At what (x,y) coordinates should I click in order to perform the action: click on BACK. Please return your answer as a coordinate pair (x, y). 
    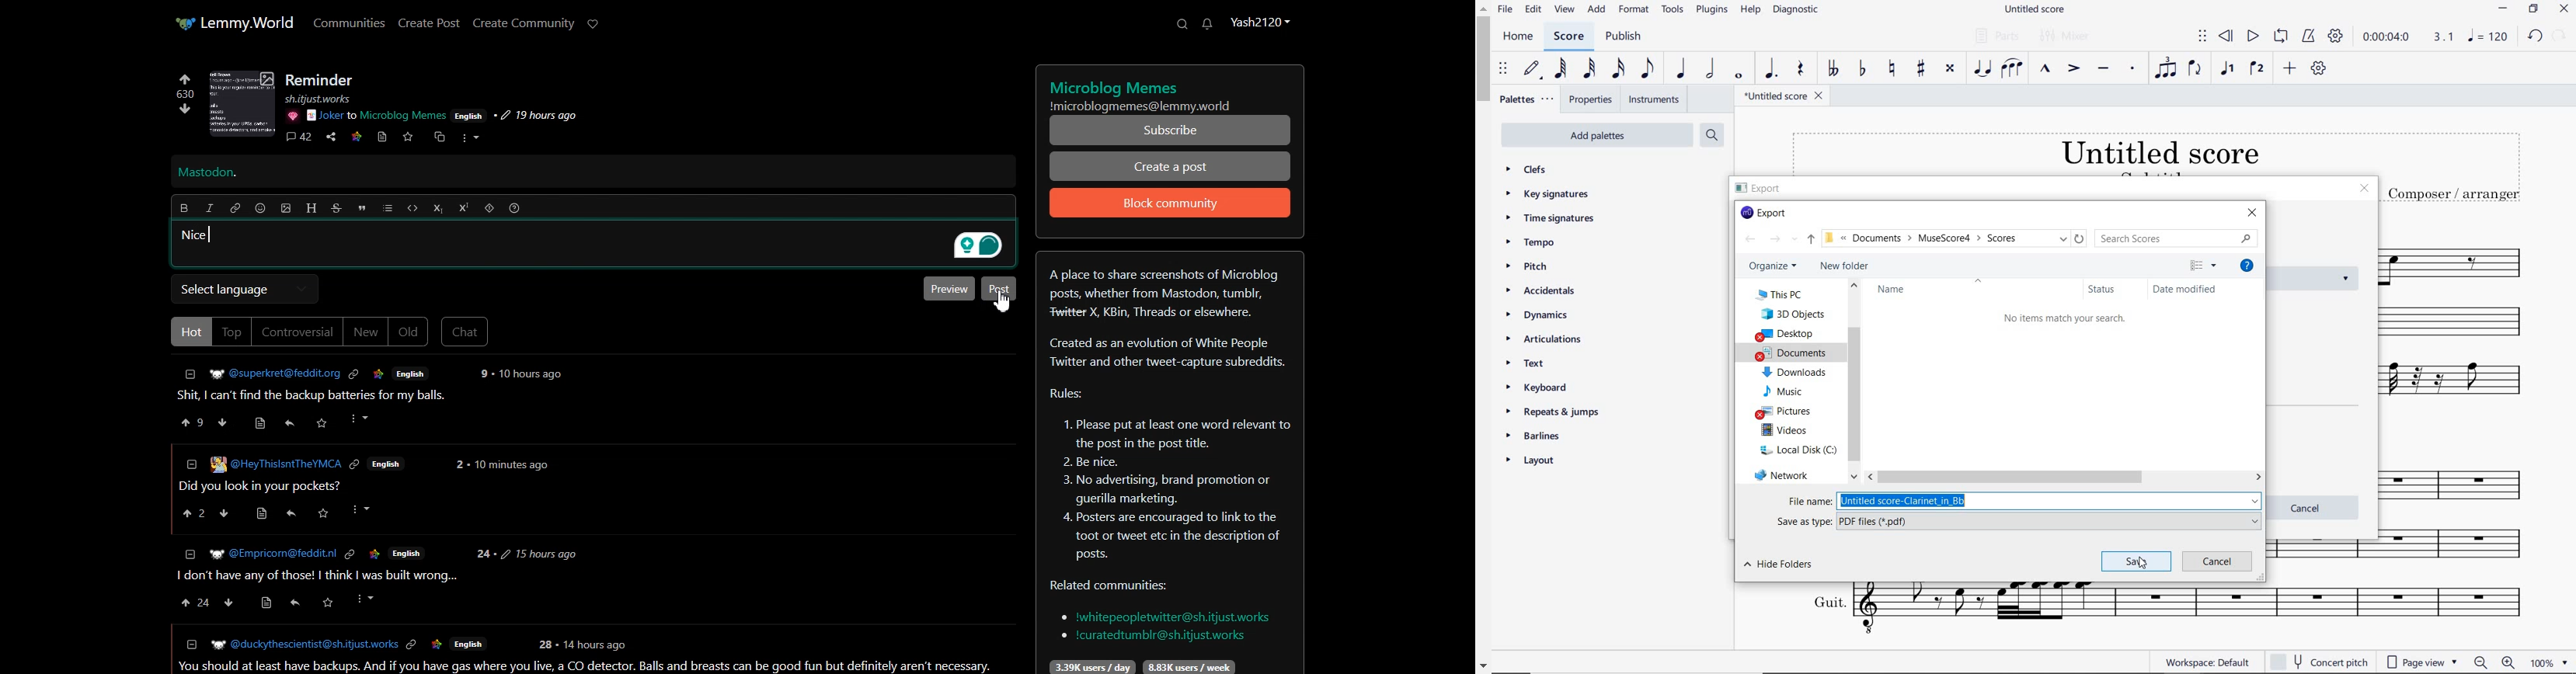
    Looking at the image, I should click on (1752, 240).